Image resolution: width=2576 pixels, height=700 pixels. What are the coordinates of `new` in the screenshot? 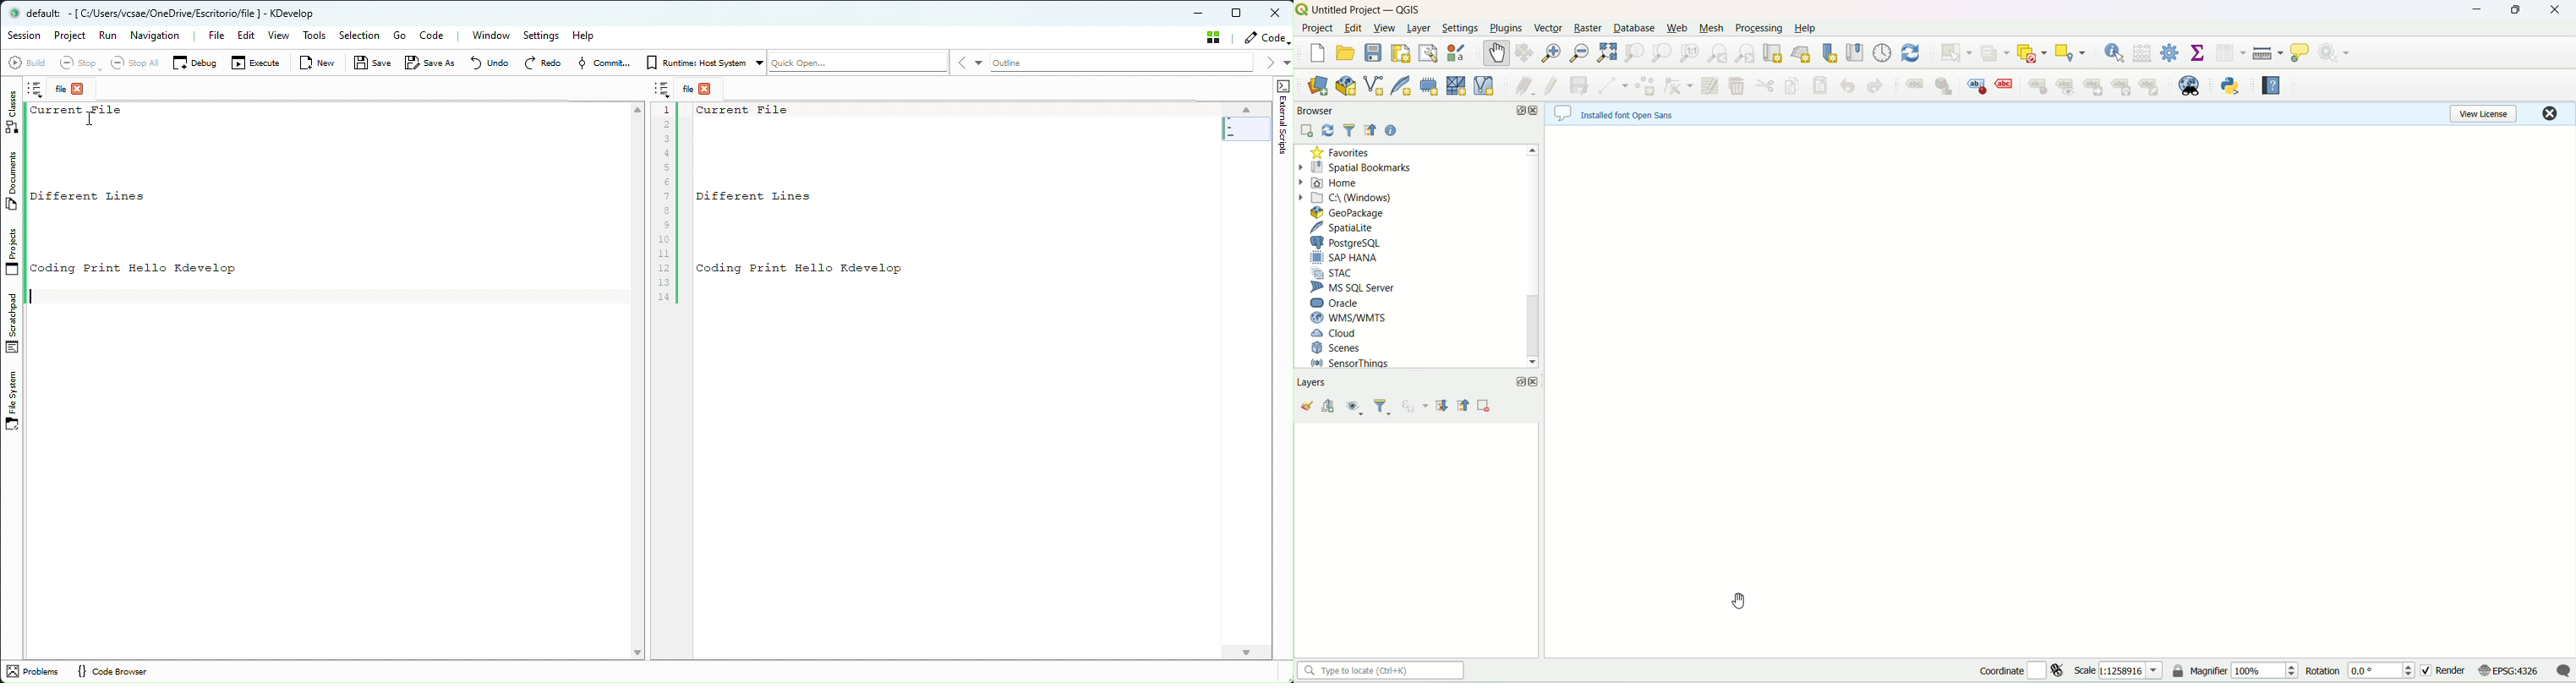 It's located at (1316, 54).